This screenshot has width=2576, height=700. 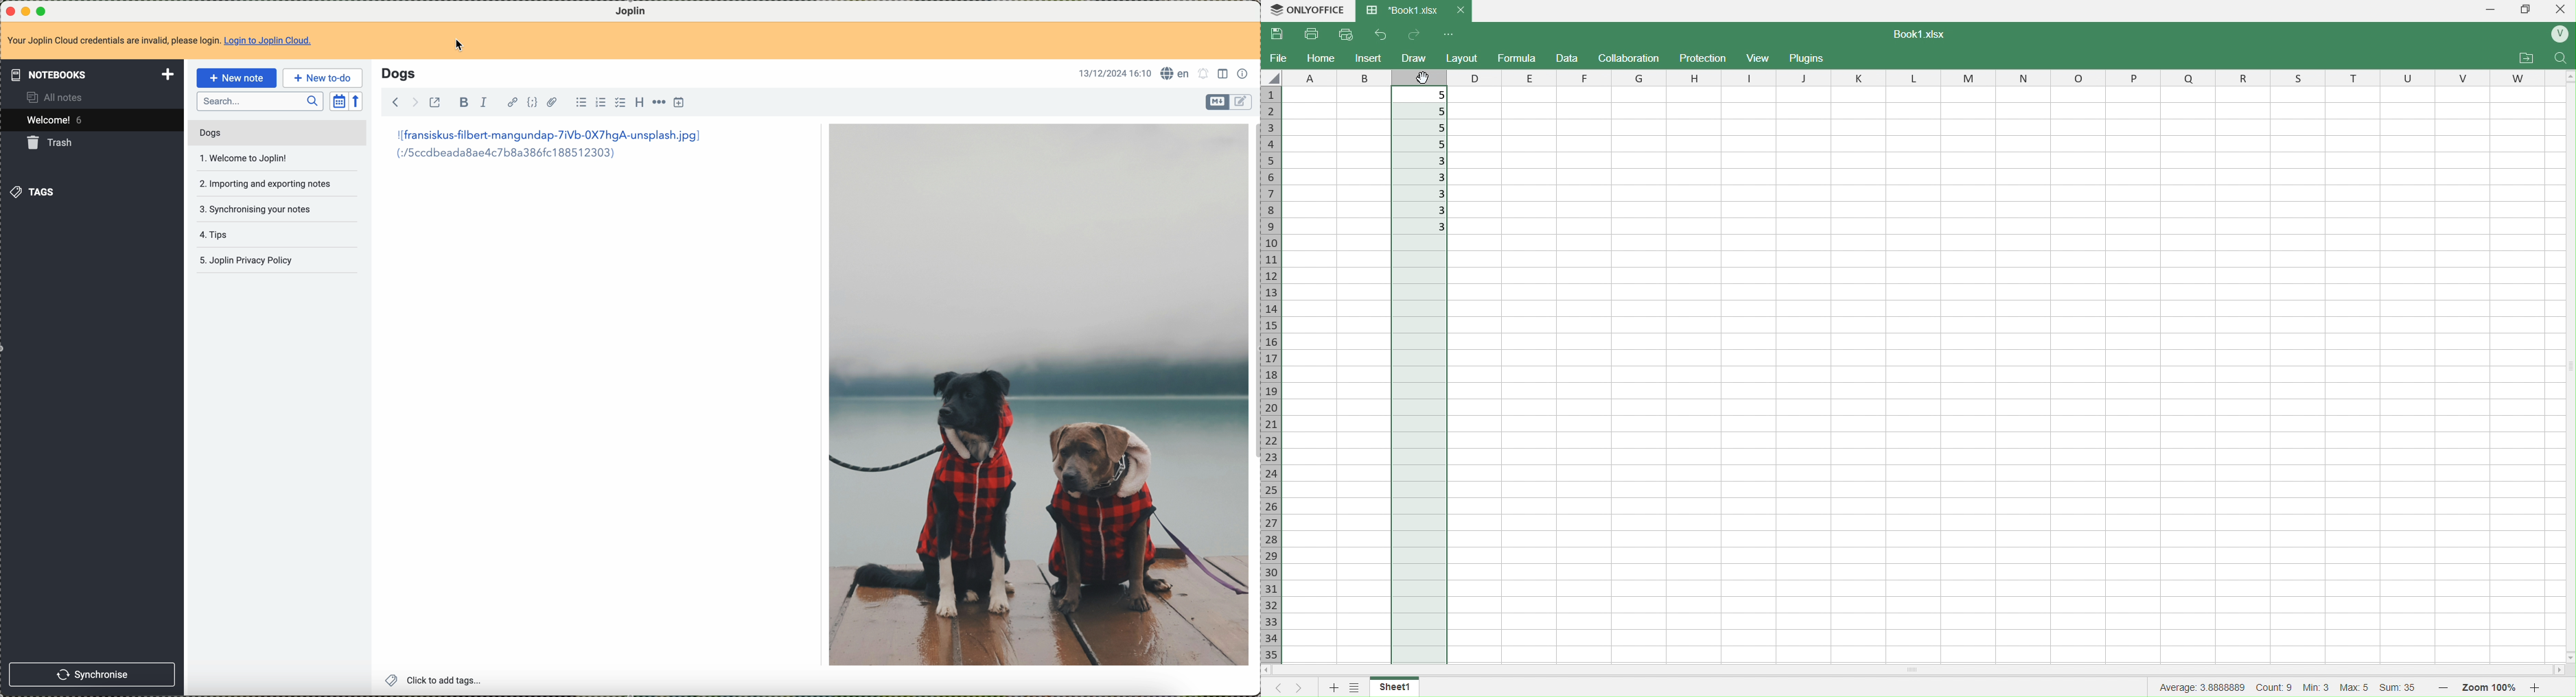 What do you see at coordinates (2203, 687) in the screenshot?
I see `average` at bounding box center [2203, 687].